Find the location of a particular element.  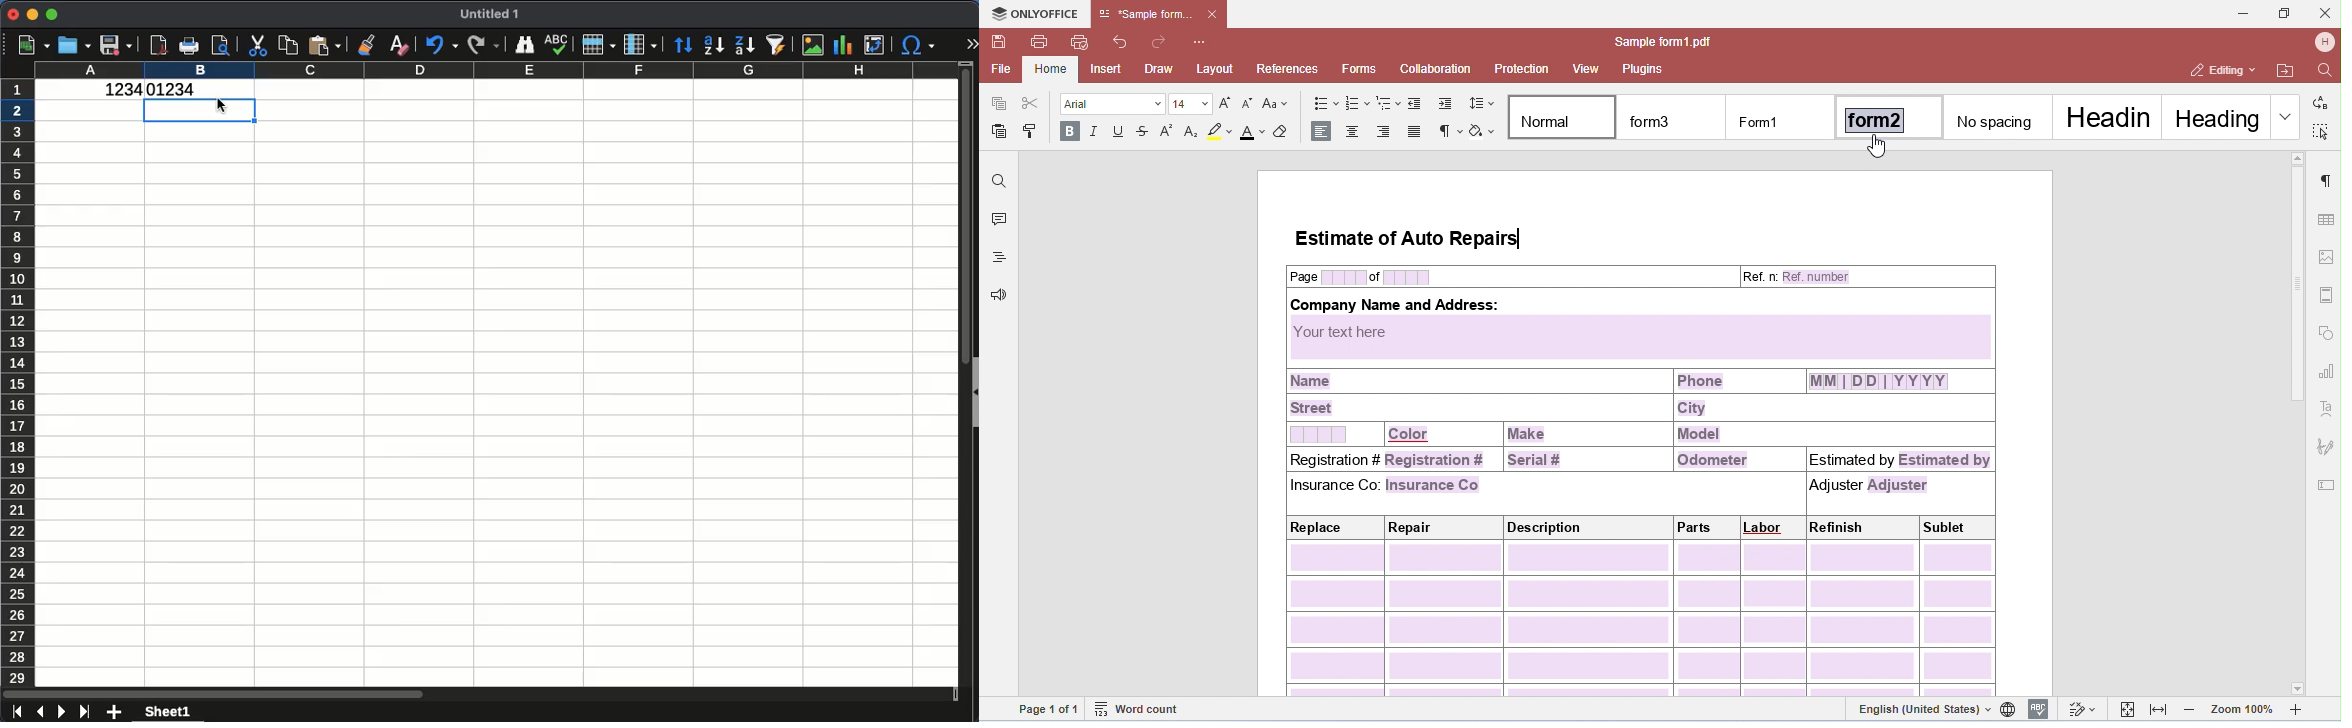

cursor is located at coordinates (224, 114).